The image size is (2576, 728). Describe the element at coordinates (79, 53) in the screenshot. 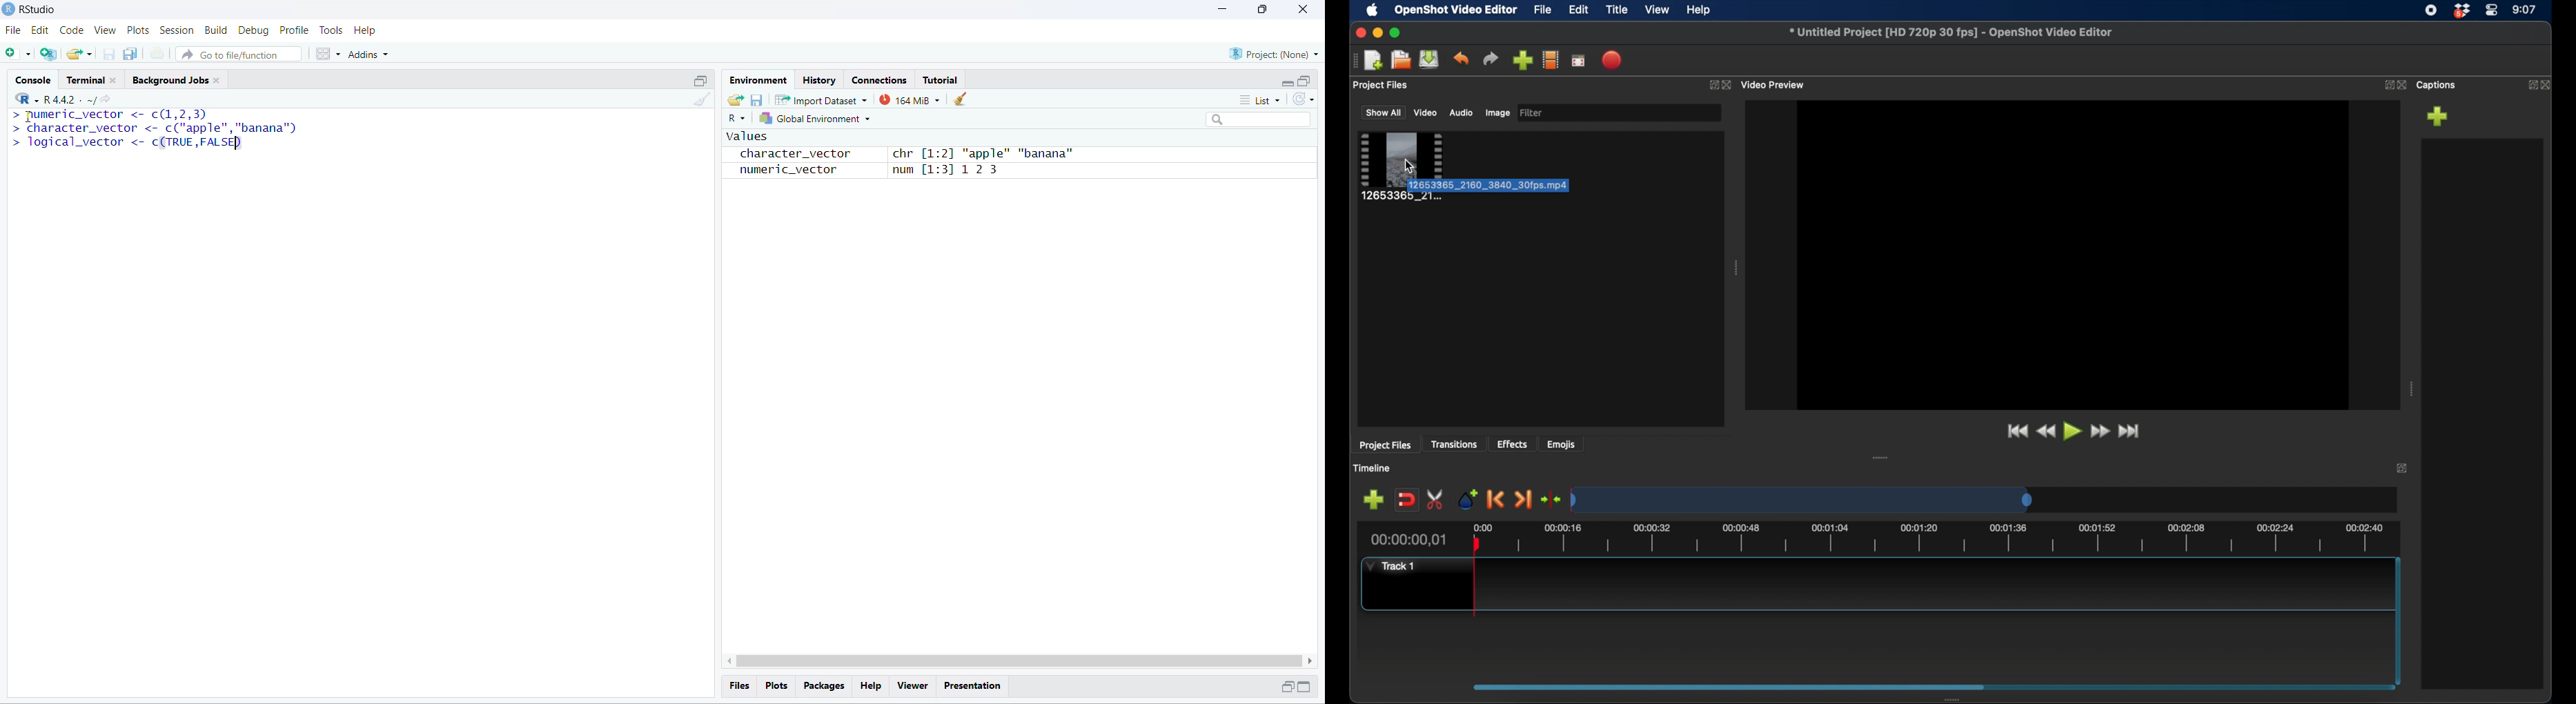

I see `open existing project` at that location.